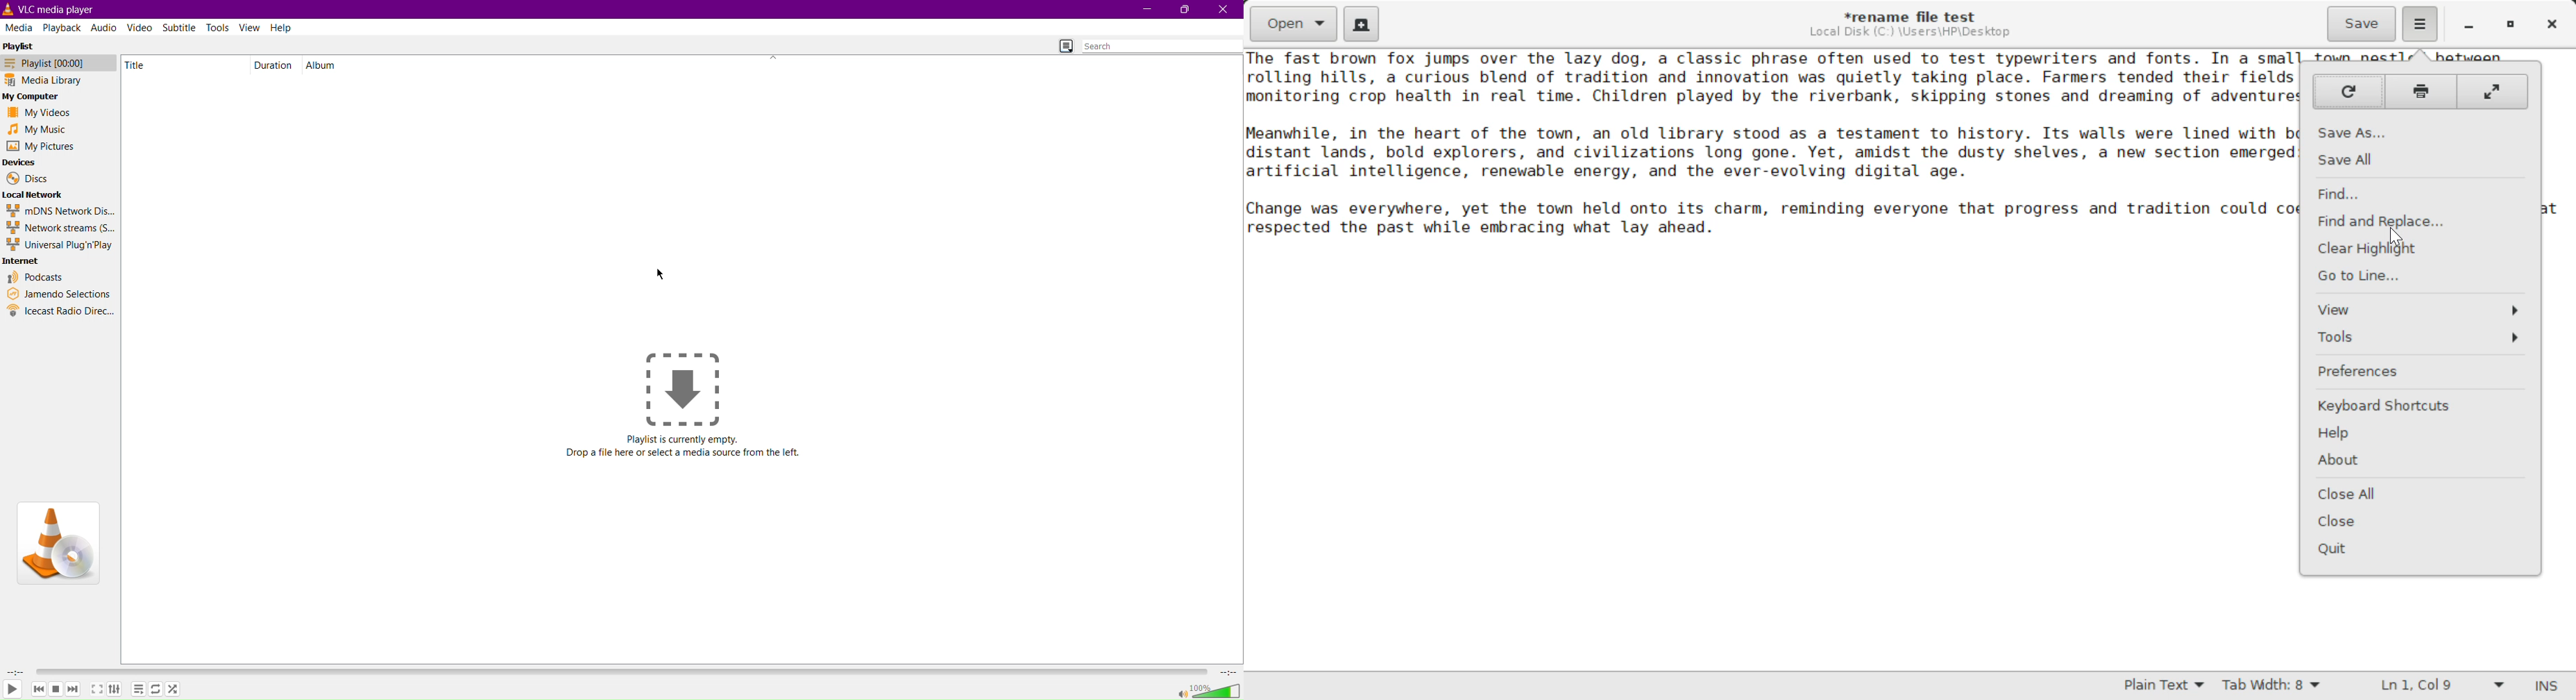 The image size is (2576, 700). What do you see at coordinates (54, 81) in the screenshot?
I see `Media Library` at bounding box center [54, 81].